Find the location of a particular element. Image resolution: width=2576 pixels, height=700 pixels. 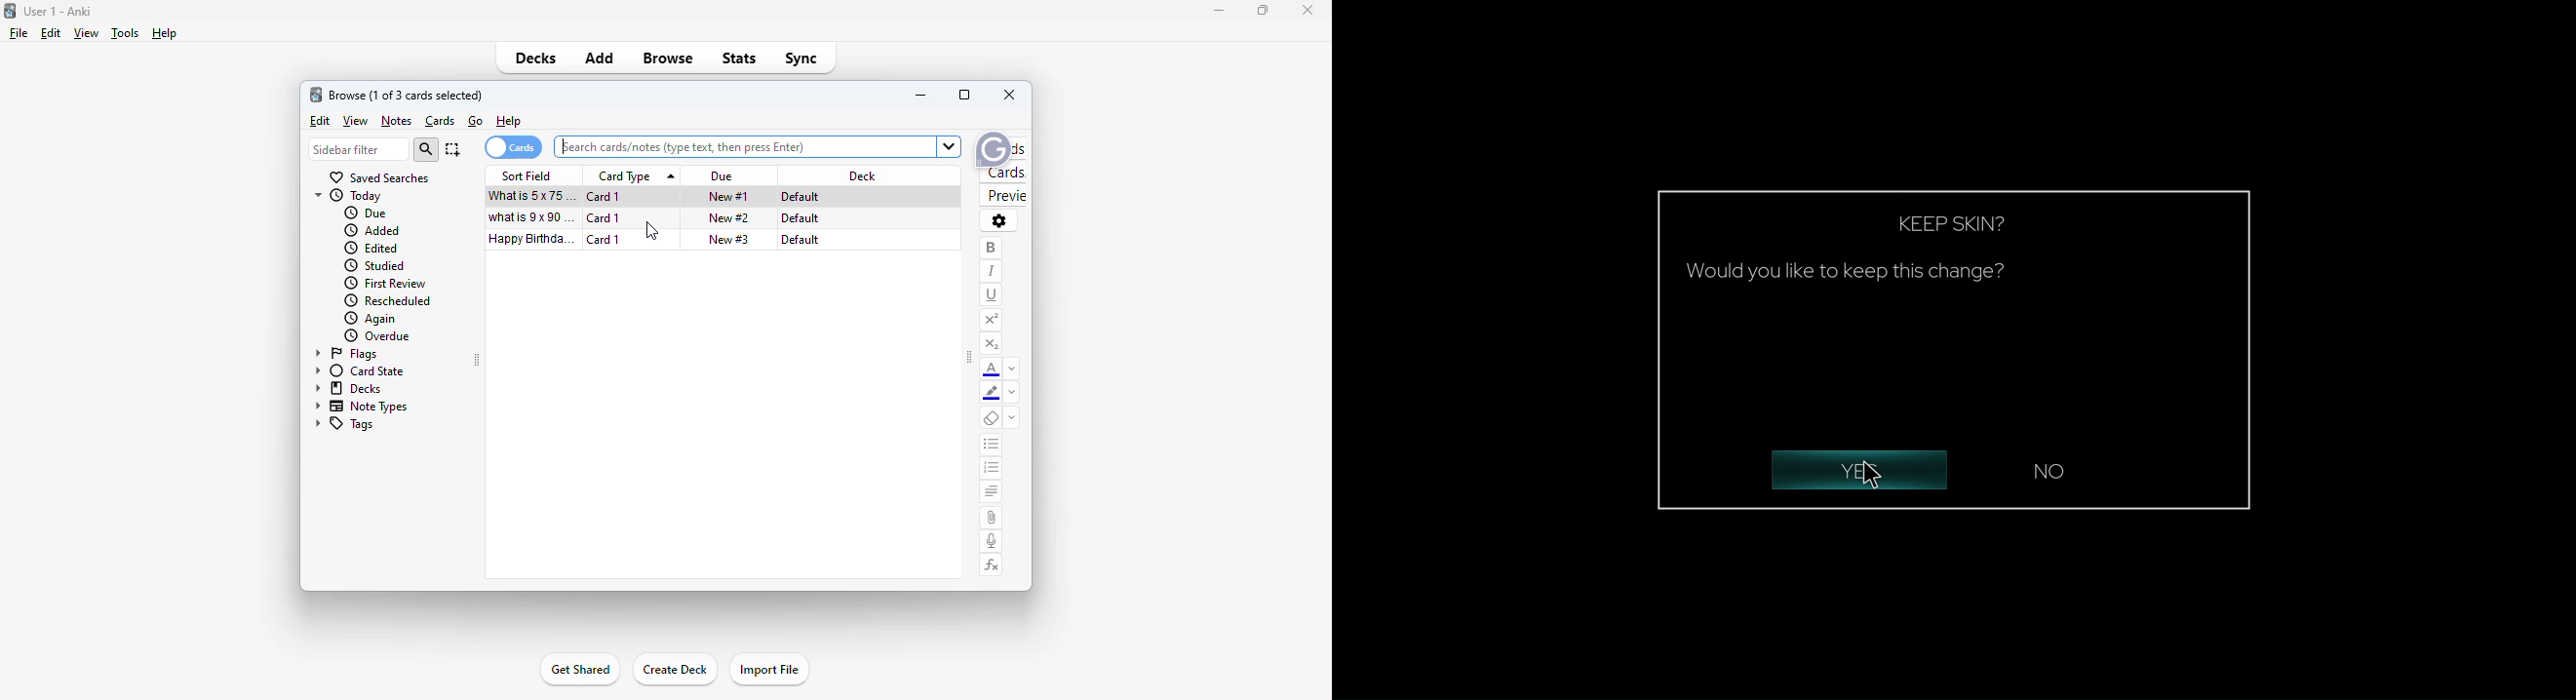

tools is located at coordinates (125, 33).